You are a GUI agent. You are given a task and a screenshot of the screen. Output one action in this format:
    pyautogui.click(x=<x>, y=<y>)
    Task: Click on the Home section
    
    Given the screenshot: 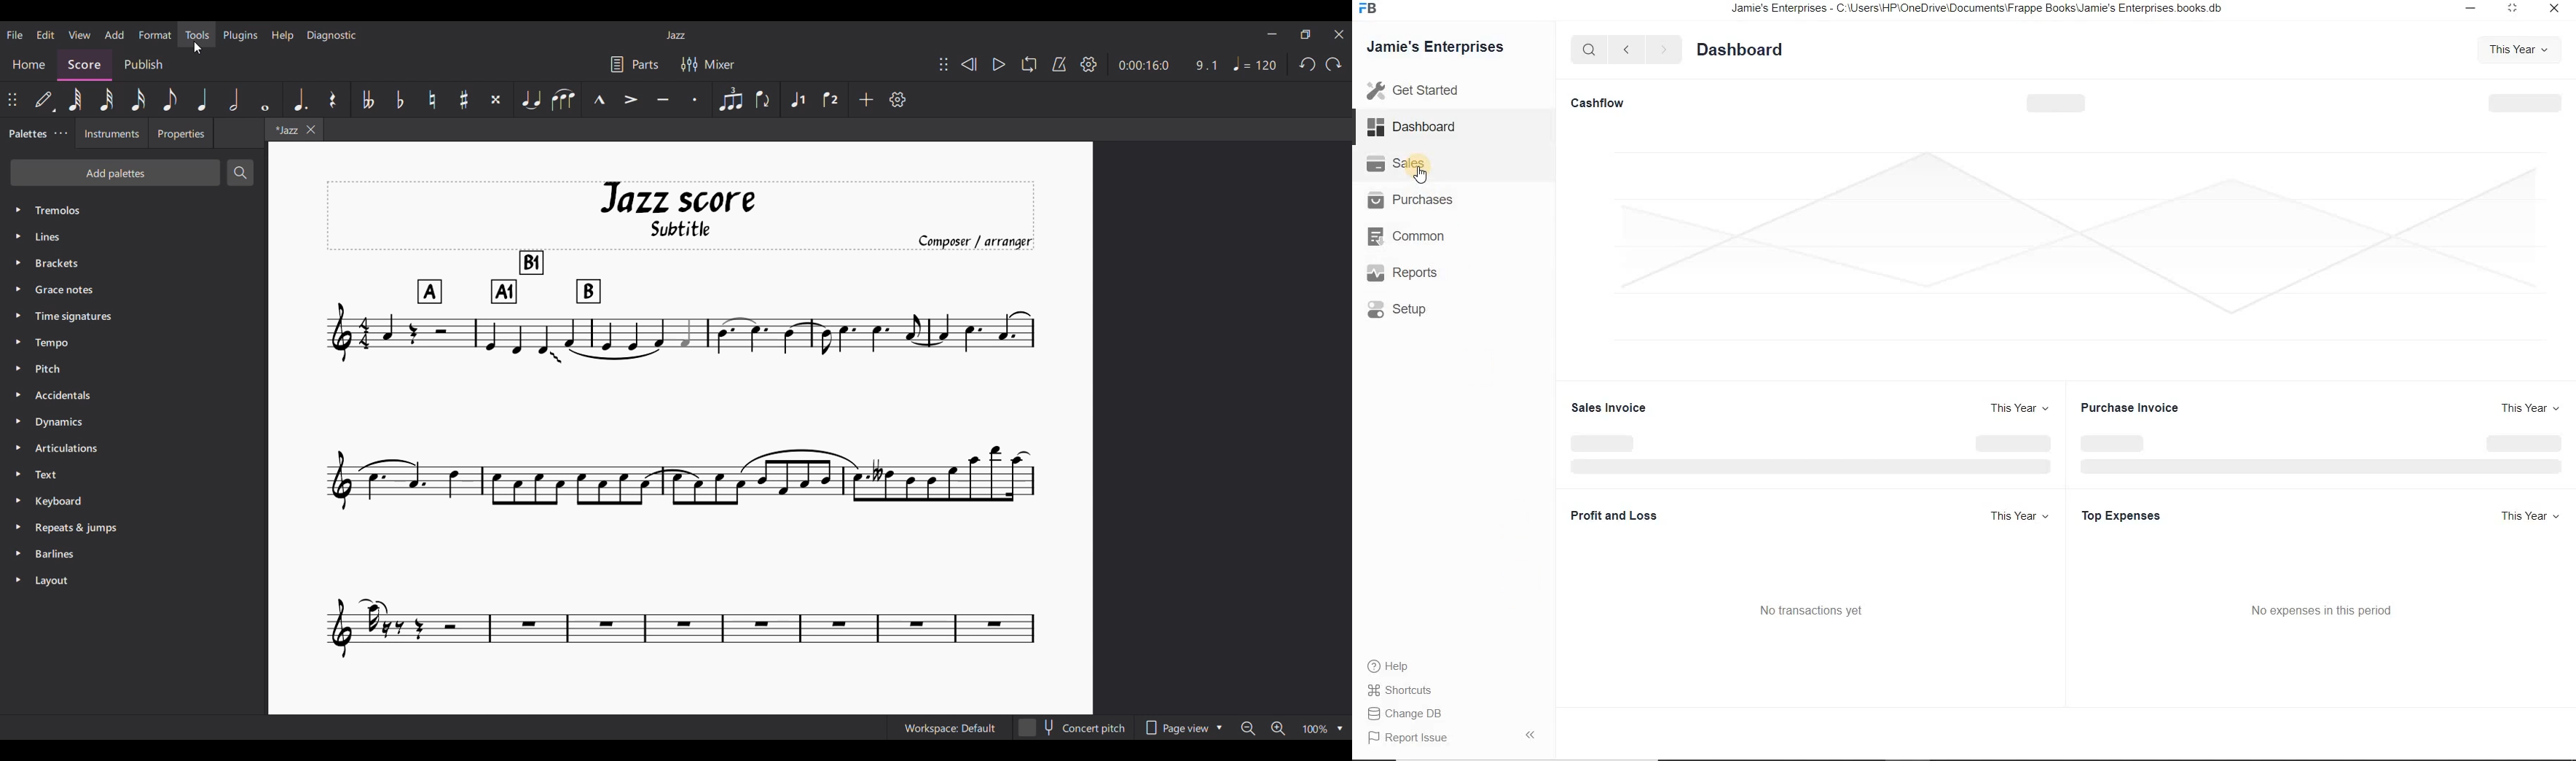 What is the action you would take?
    pyautogui.click(x=29, y=66)
    